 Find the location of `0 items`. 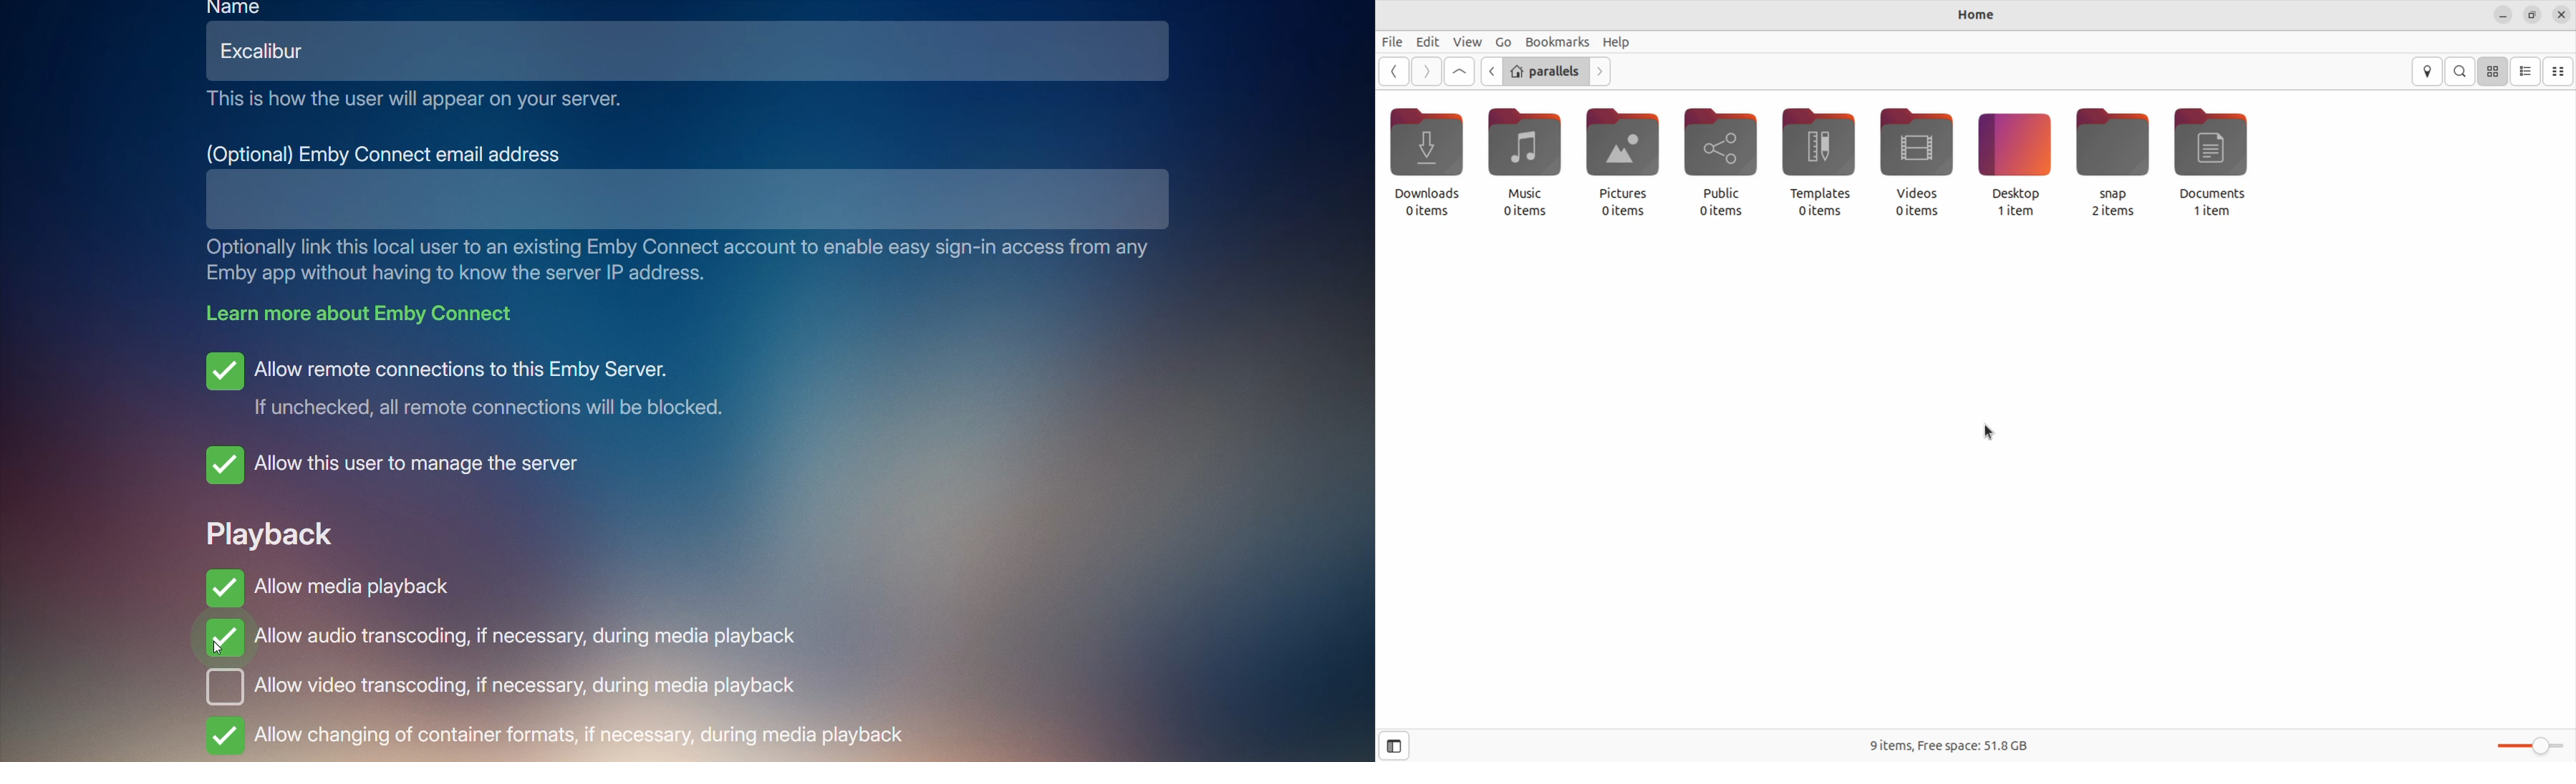

0 items is located at coordinates (1427, 211).